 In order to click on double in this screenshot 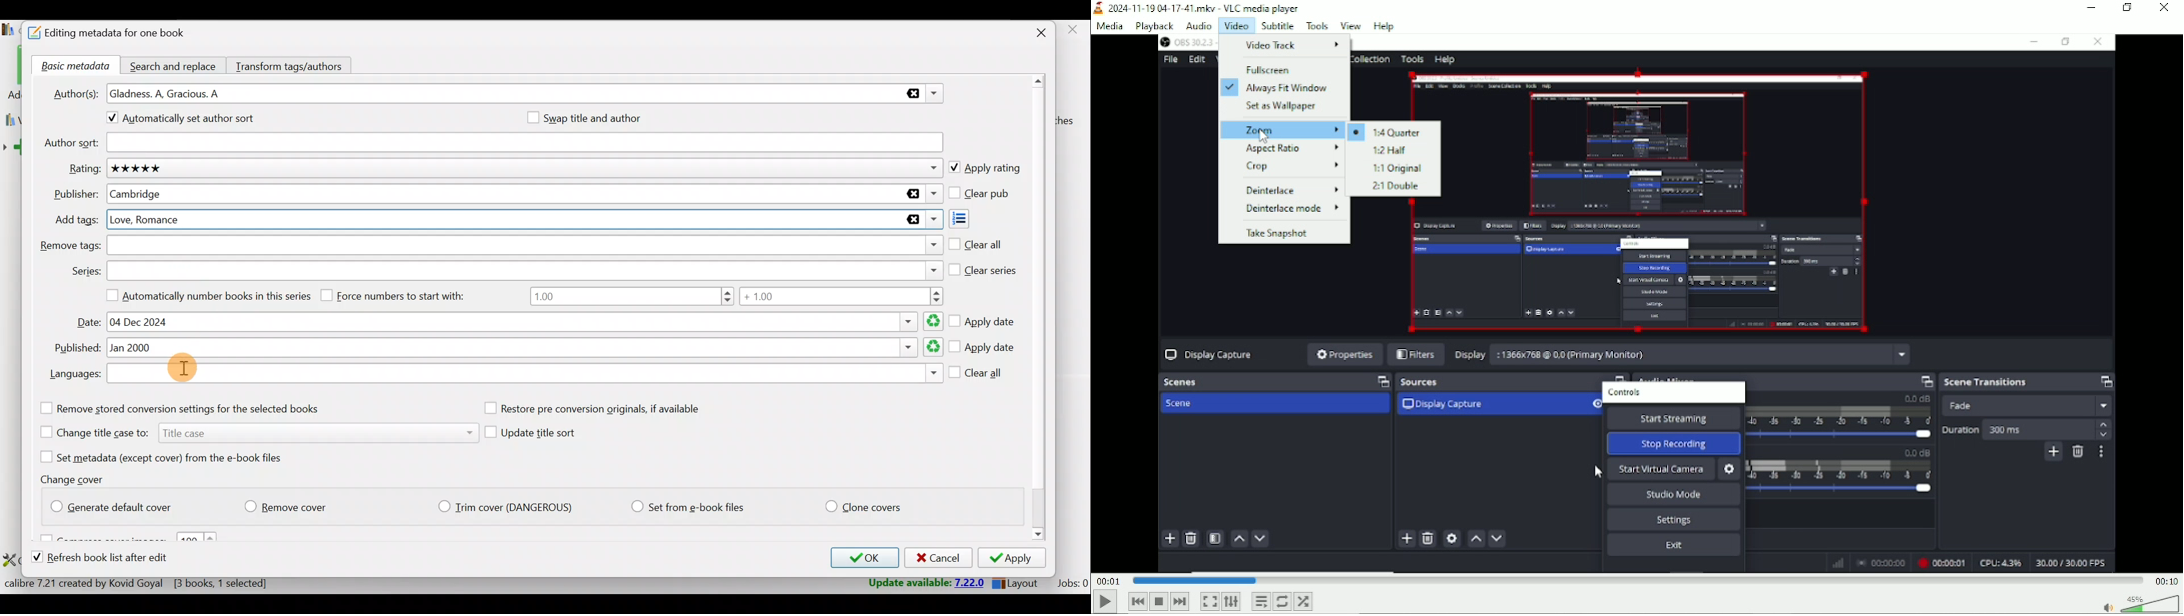, I will do `click(1394, 187)`.